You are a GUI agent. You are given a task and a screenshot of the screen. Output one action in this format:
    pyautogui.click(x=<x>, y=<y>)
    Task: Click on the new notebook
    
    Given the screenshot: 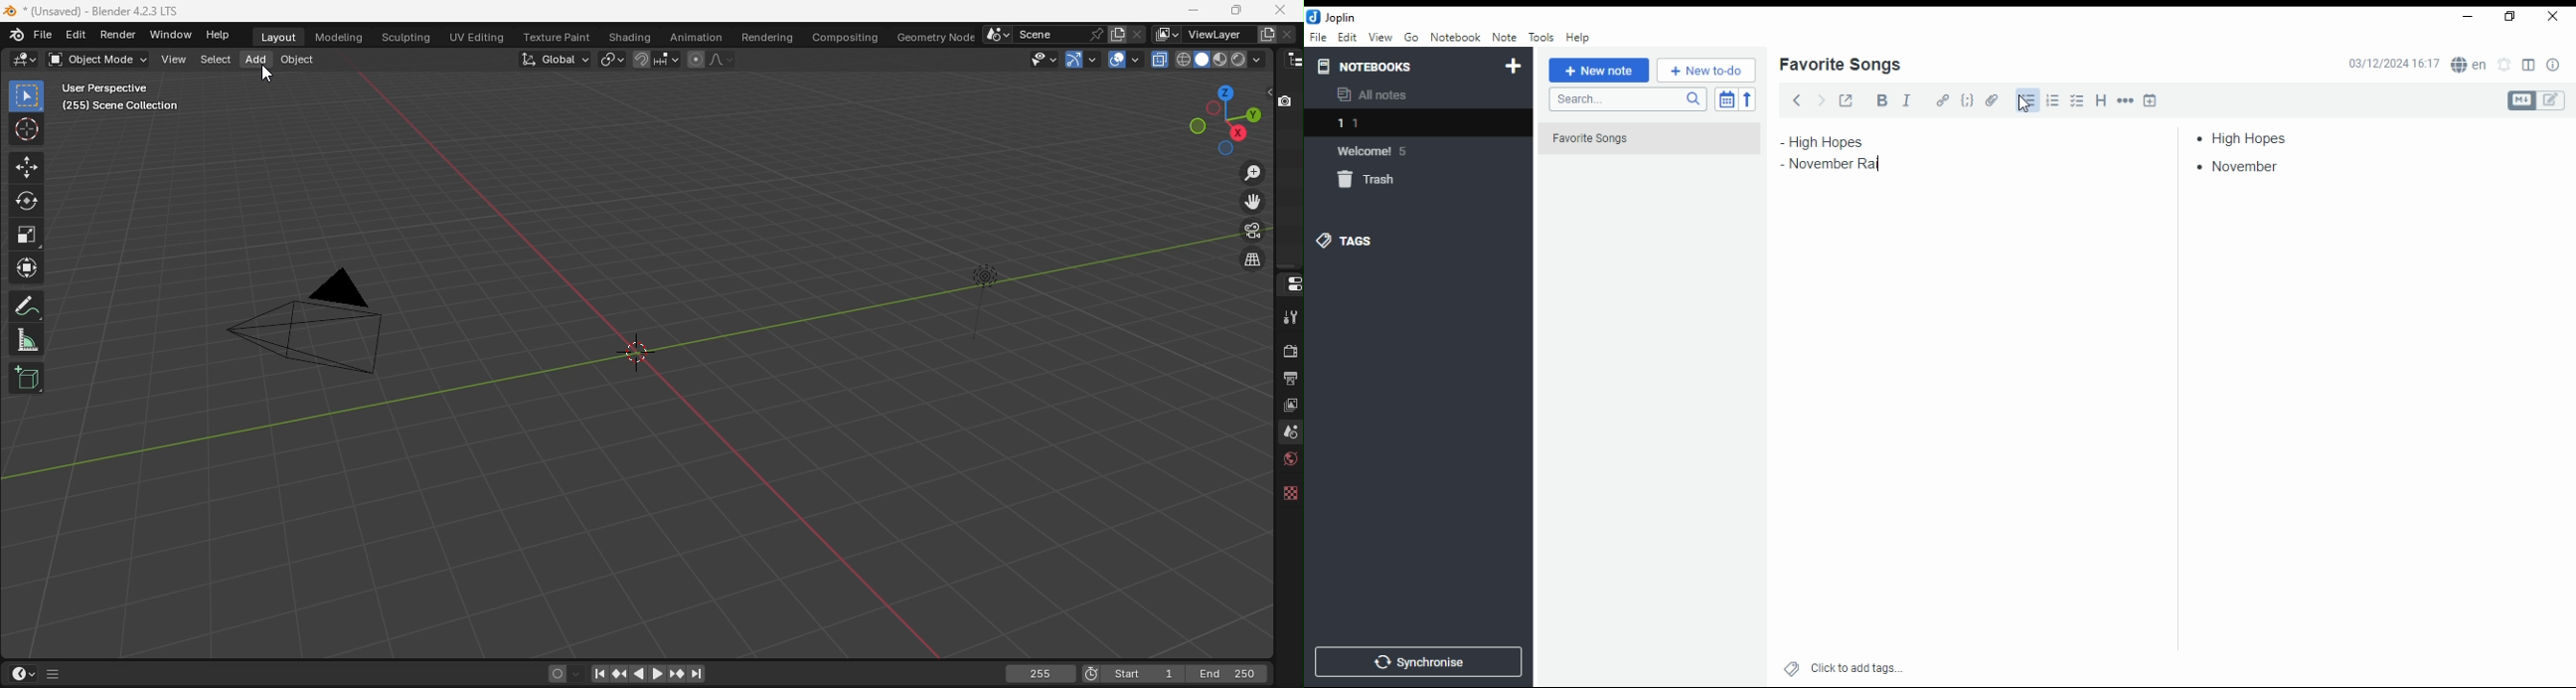 What is the action you would take?
    pyautogui.click(x=1514, y=67)
    